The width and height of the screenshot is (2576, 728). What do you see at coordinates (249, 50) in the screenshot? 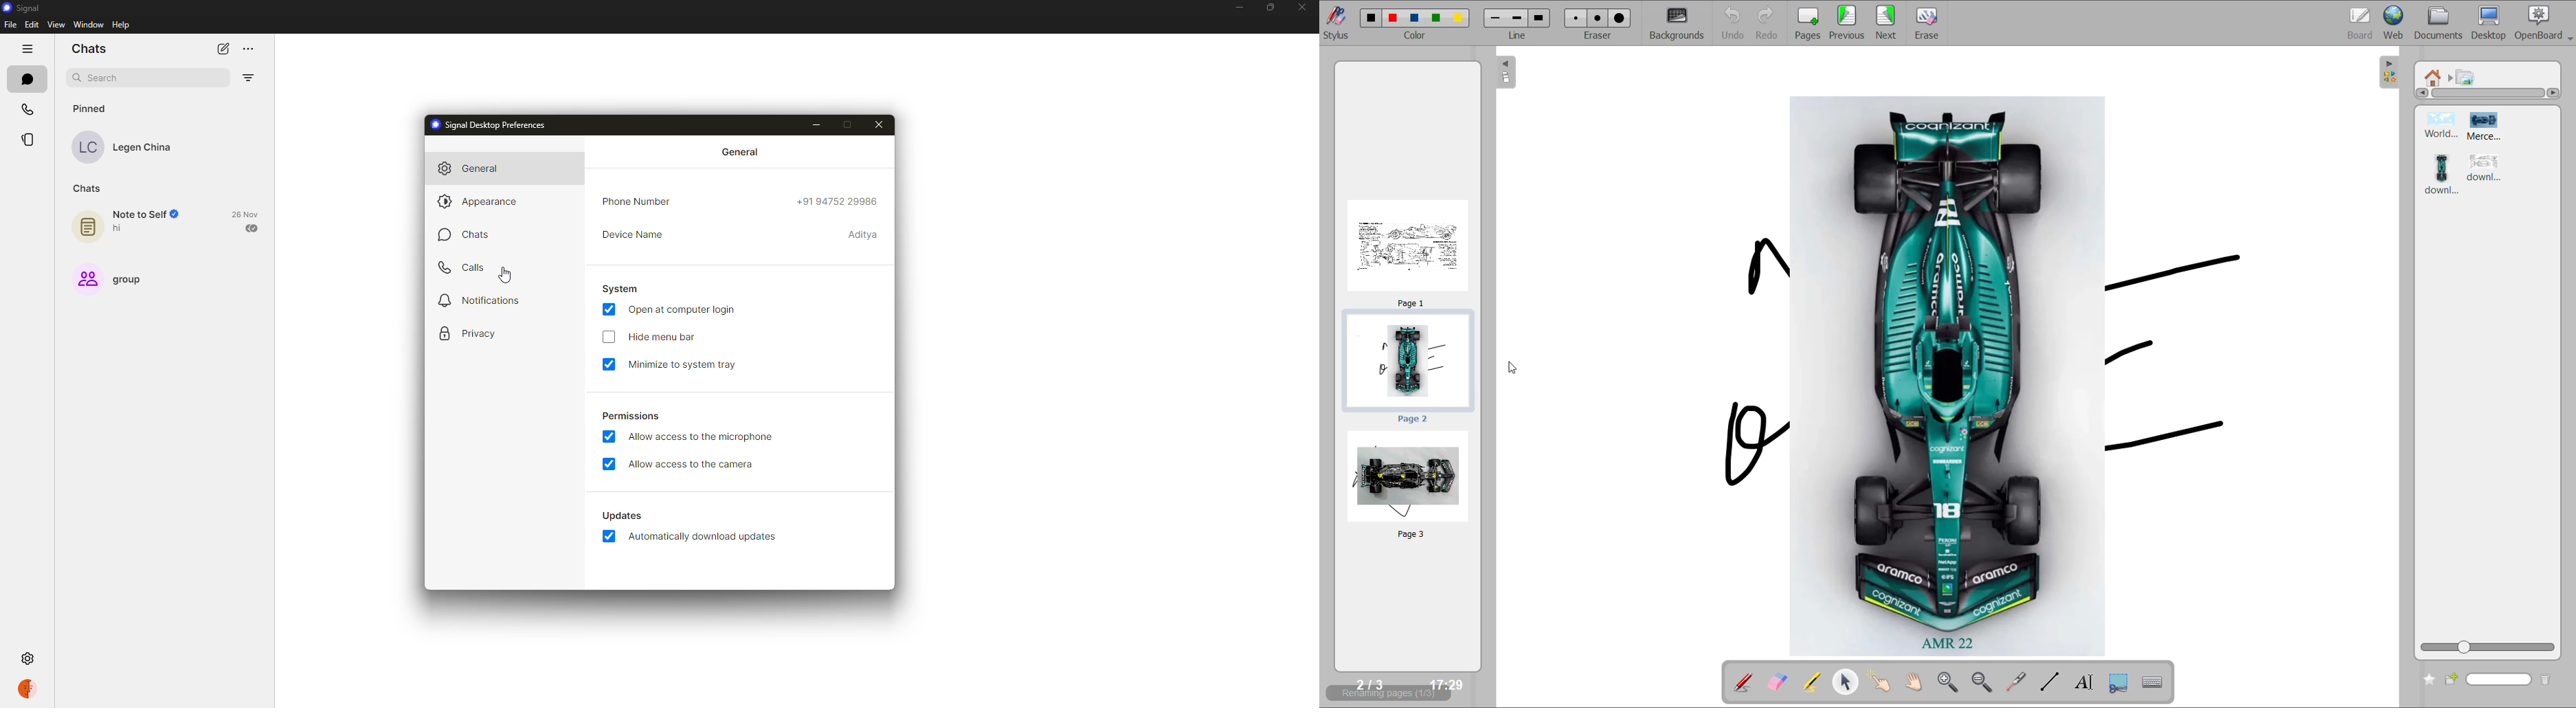
I see `more` at bounding box center [249, 50].